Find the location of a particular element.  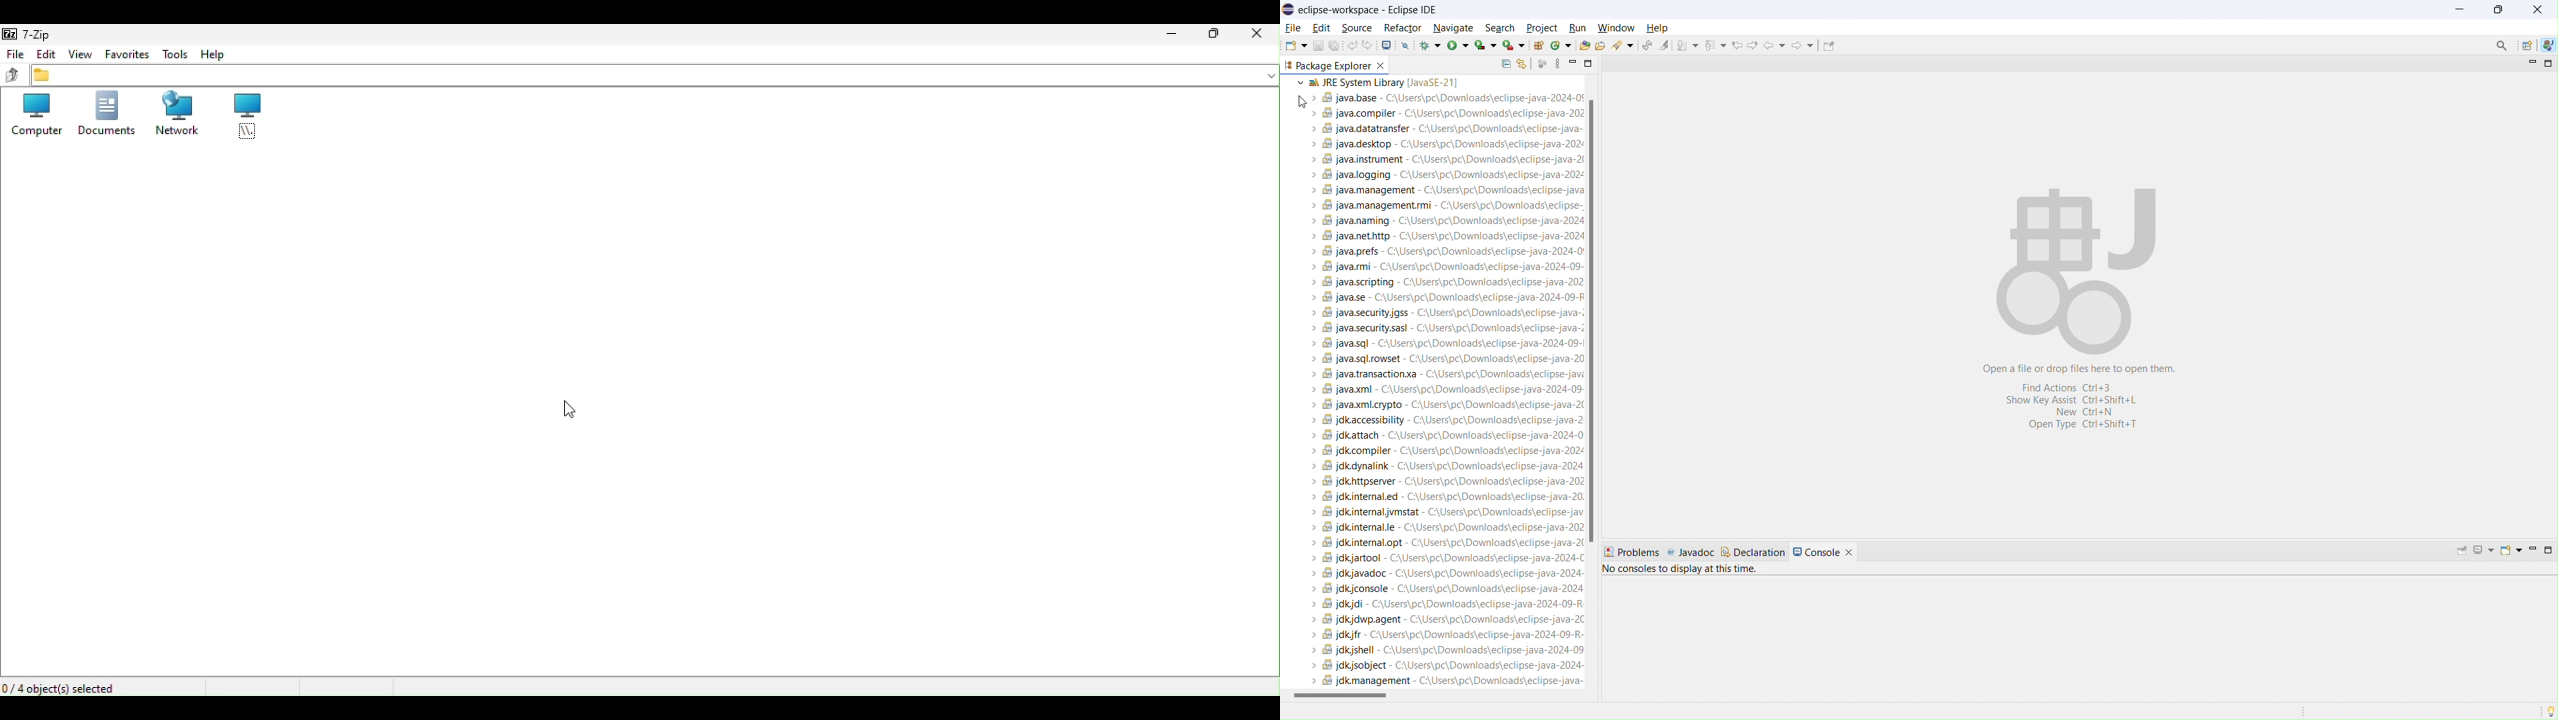

minimize is located at coordinates (2458, 9).